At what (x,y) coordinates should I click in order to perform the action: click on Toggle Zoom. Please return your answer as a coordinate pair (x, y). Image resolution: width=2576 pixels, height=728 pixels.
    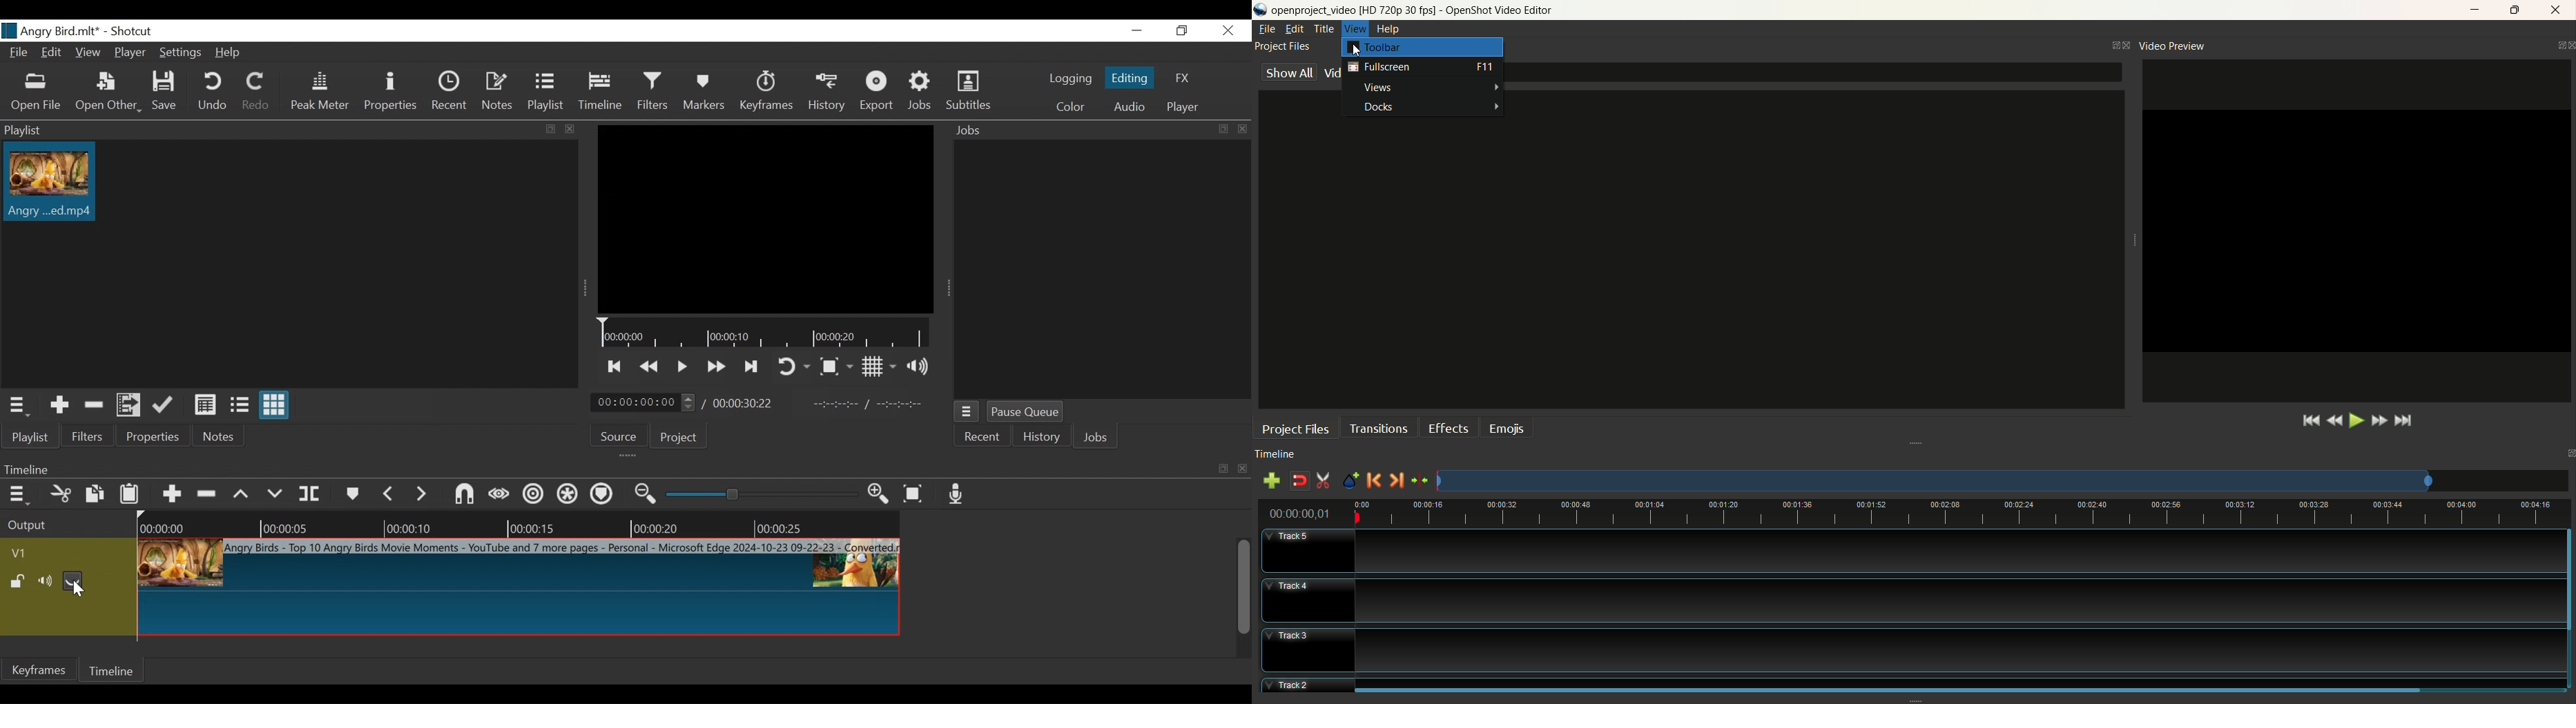
    Looking at the image, I should click on (835, 366).